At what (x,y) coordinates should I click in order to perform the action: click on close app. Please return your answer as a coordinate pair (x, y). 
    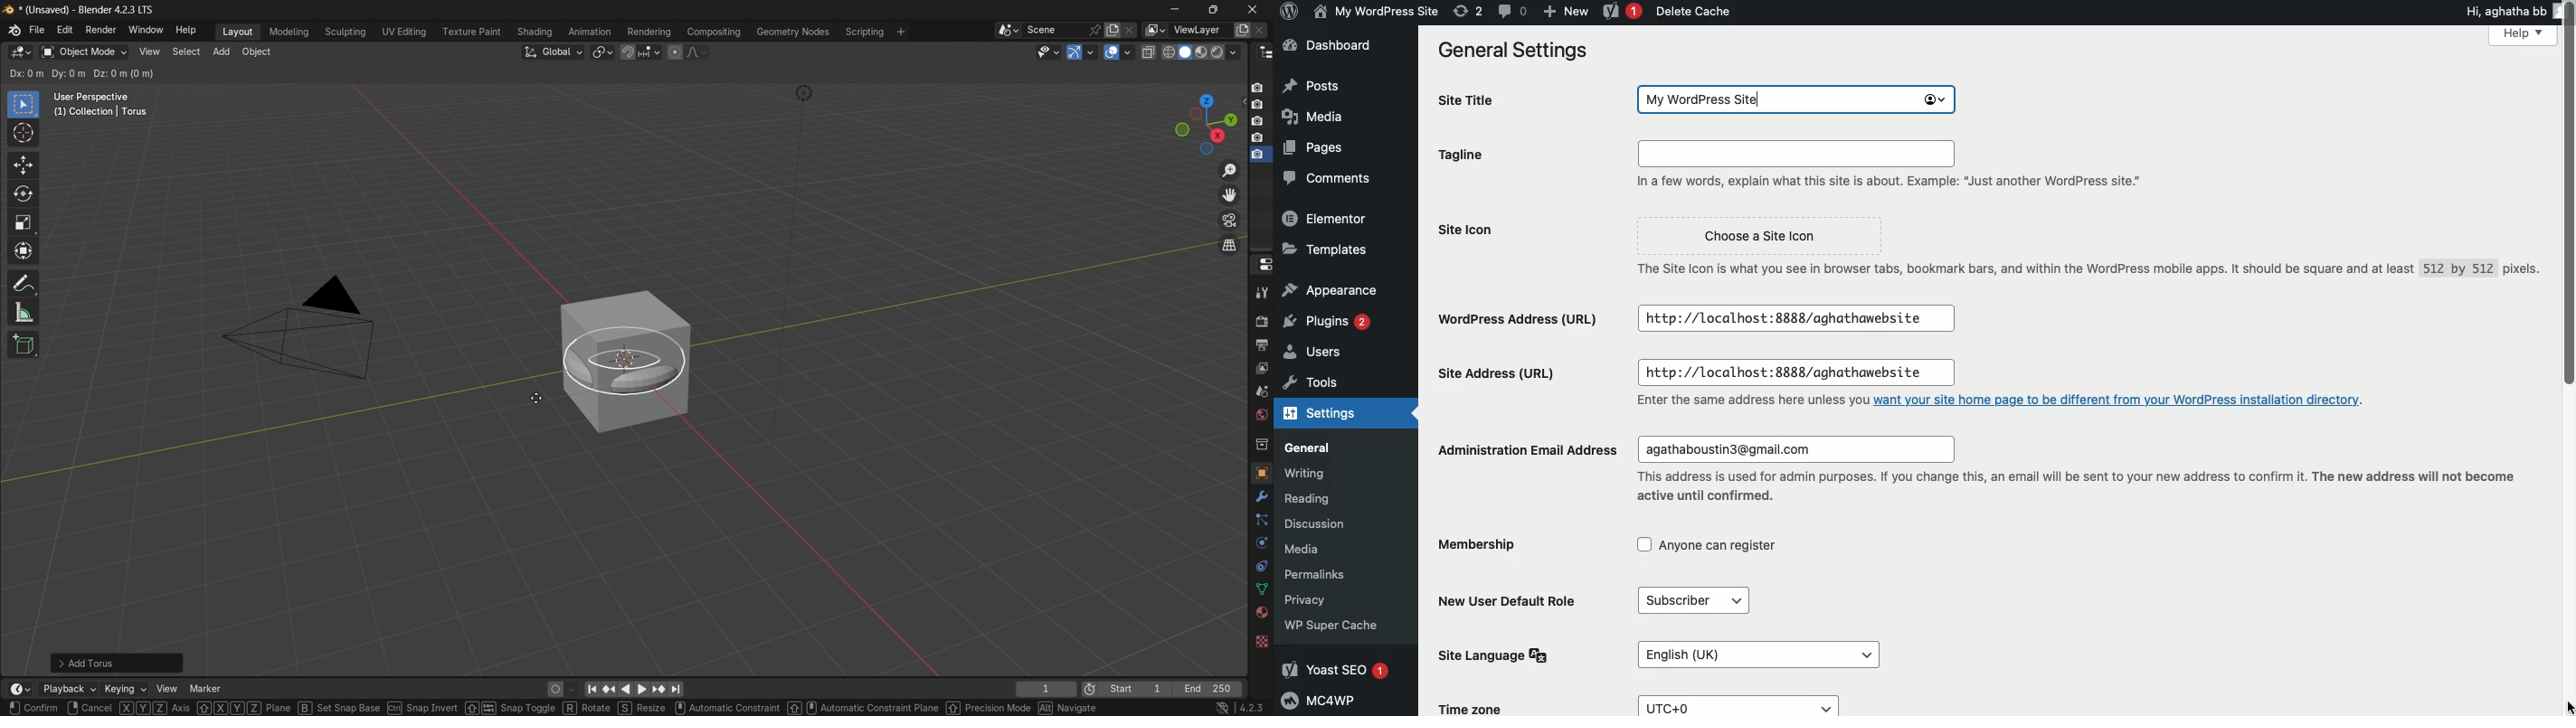
    Looking at the image, I should click on (1256, 9).